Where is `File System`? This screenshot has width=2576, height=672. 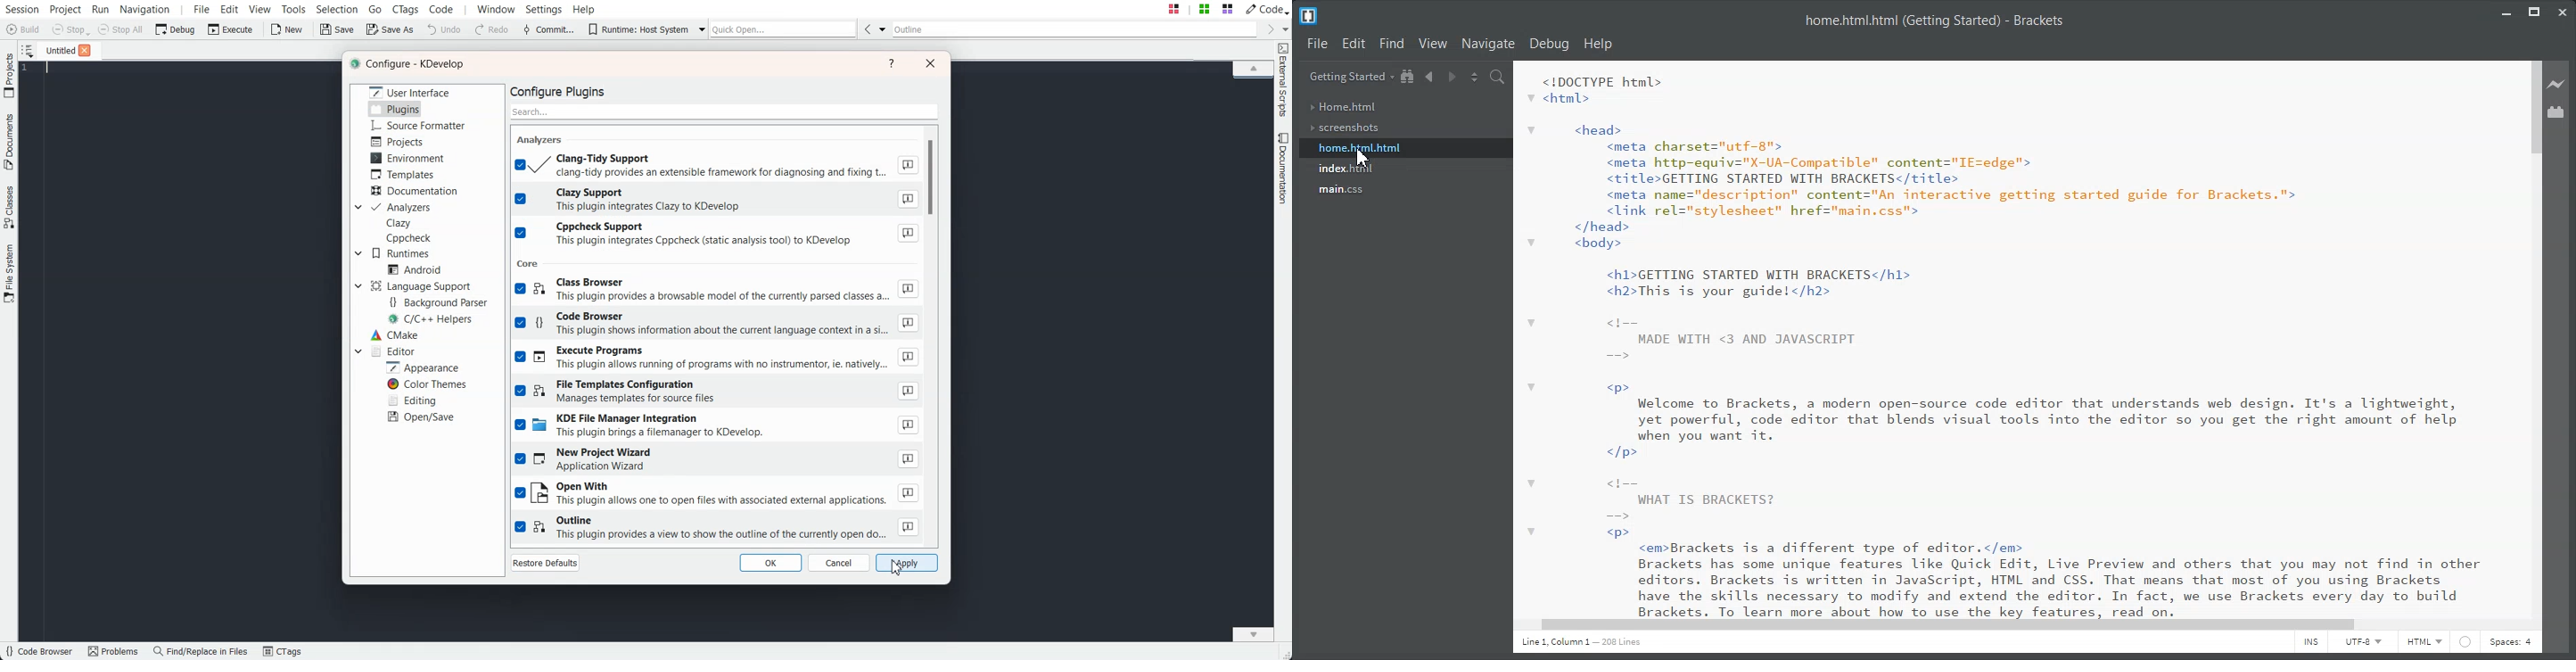 File System is located at coordinates (10, 275).